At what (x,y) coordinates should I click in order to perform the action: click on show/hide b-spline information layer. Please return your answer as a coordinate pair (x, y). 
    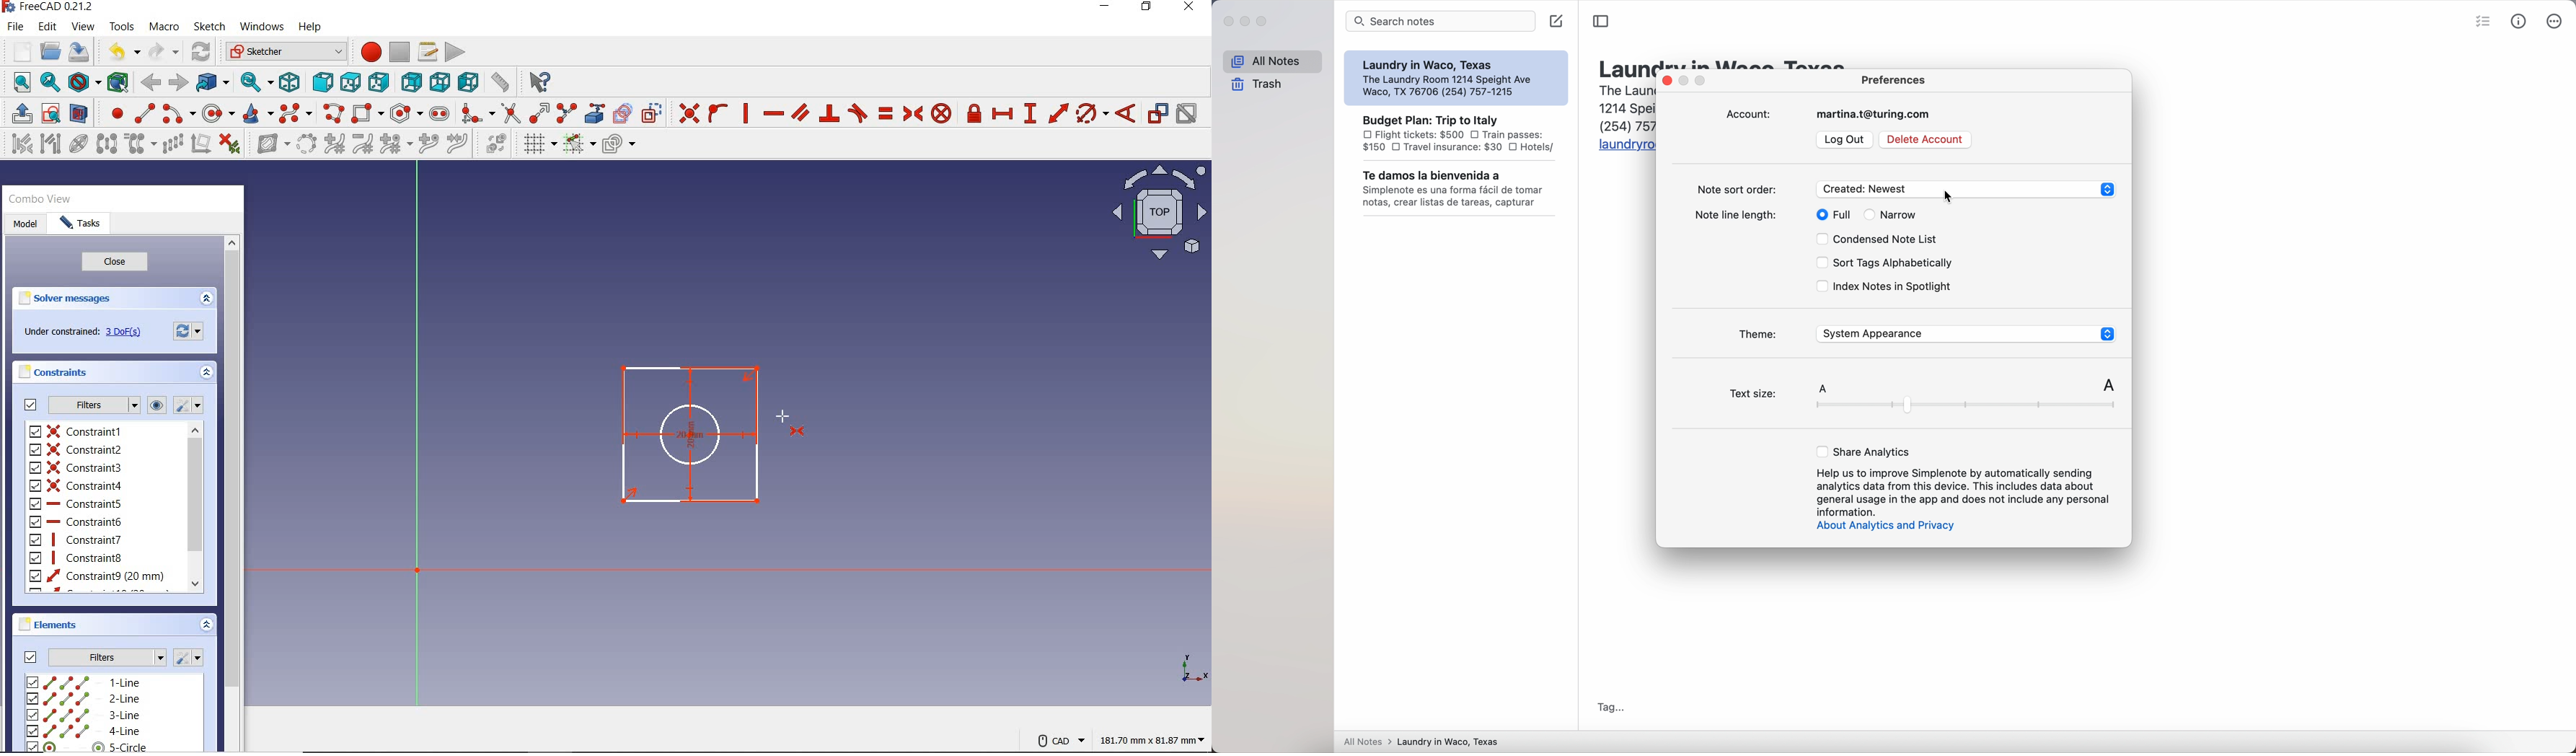
    Looking at the image, I should click on (270, 145).